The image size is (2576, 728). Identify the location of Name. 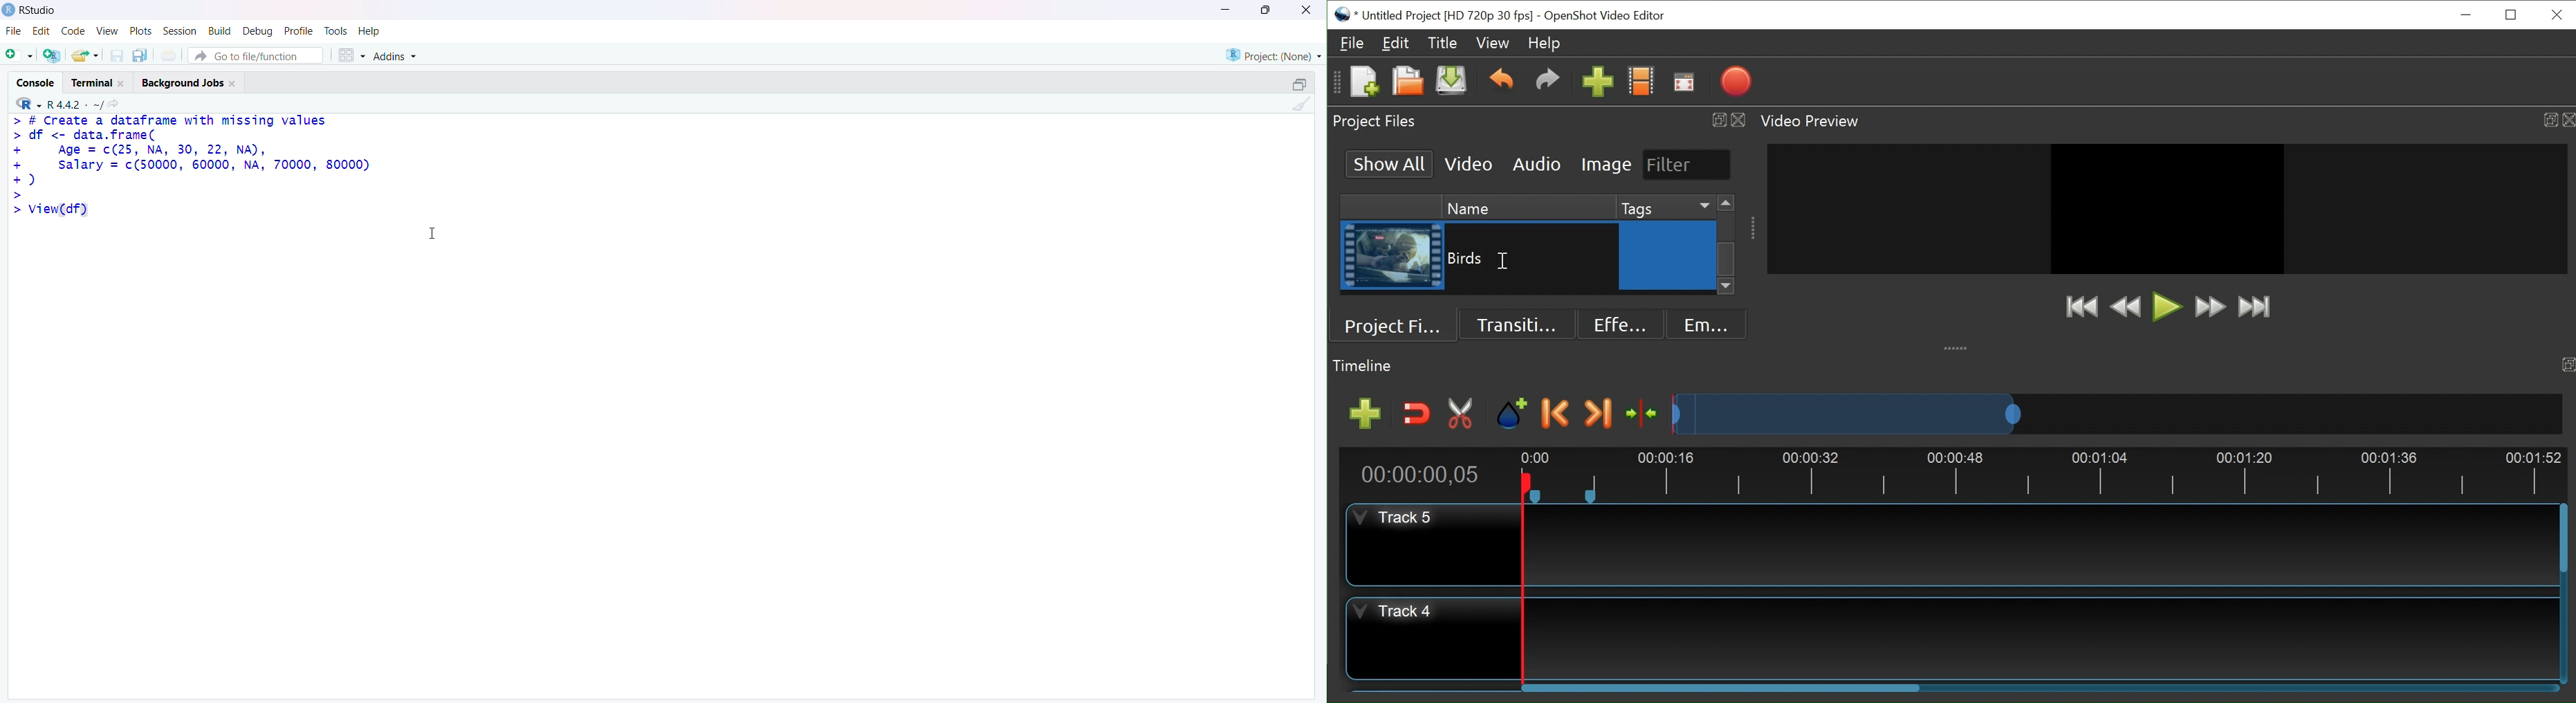
(1527, 206).